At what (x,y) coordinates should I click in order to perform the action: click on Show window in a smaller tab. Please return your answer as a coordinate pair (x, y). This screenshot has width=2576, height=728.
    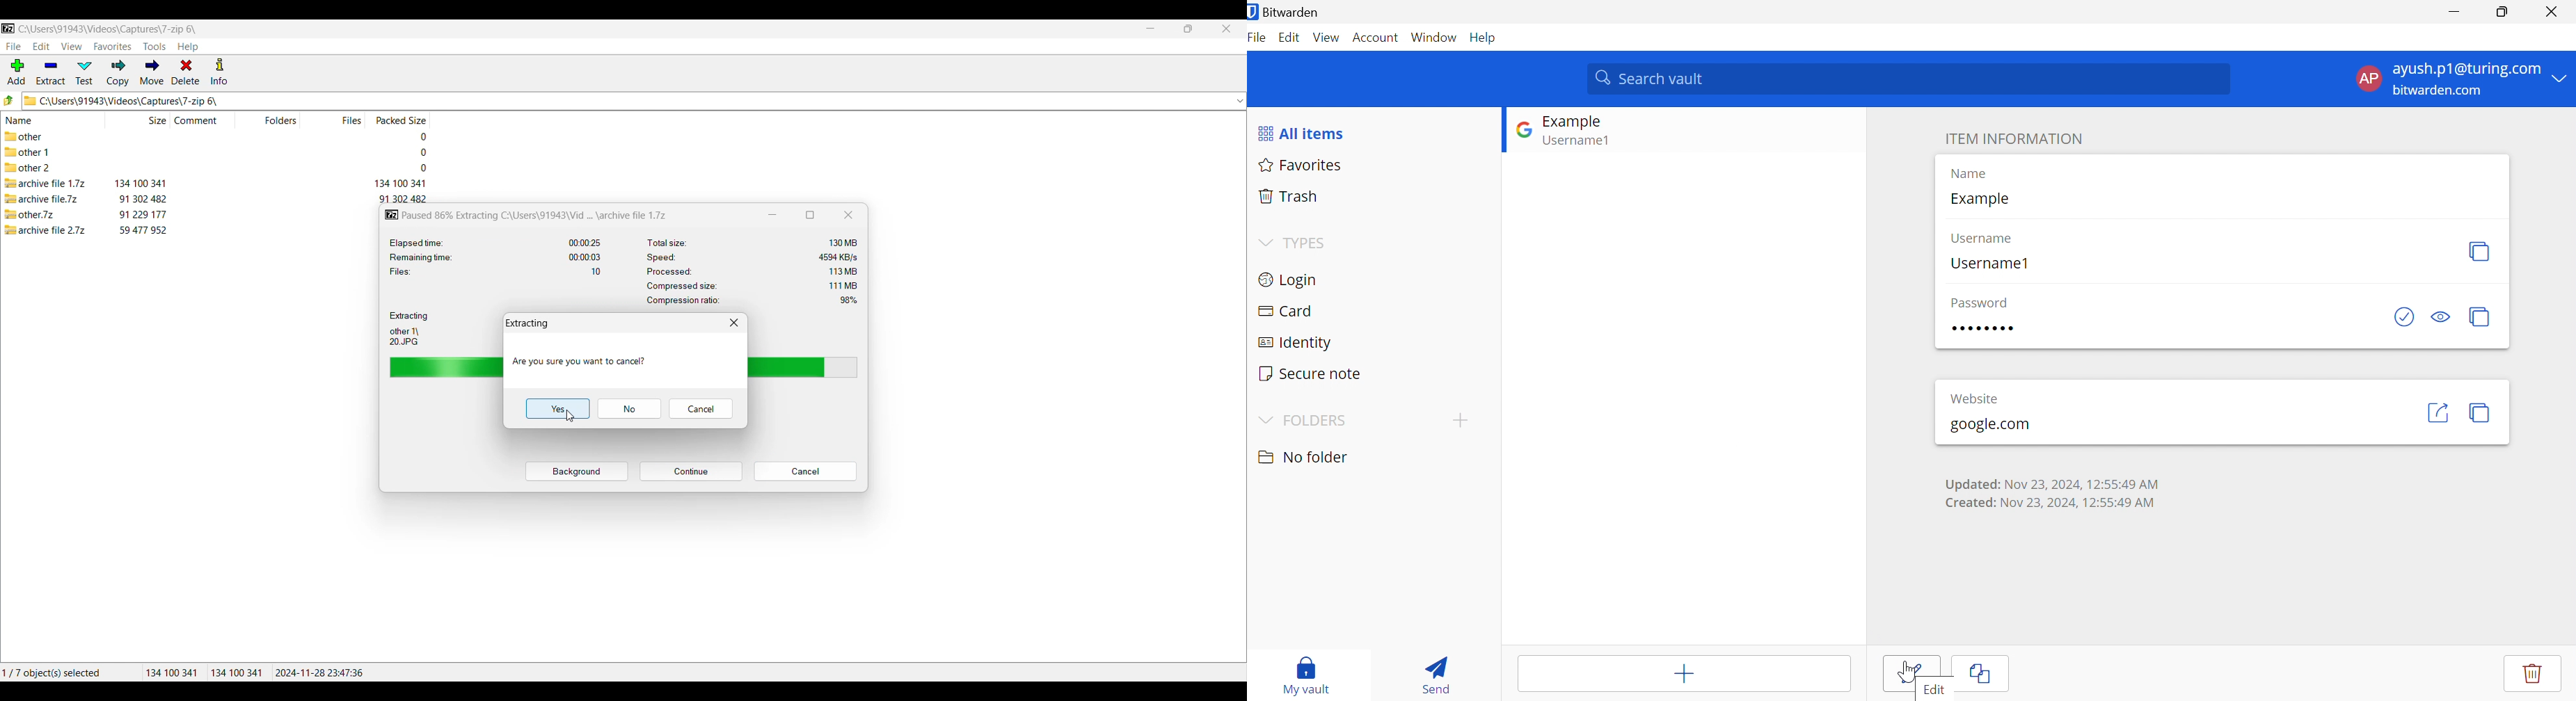
    Looking at the image, I should click on (811, 215).